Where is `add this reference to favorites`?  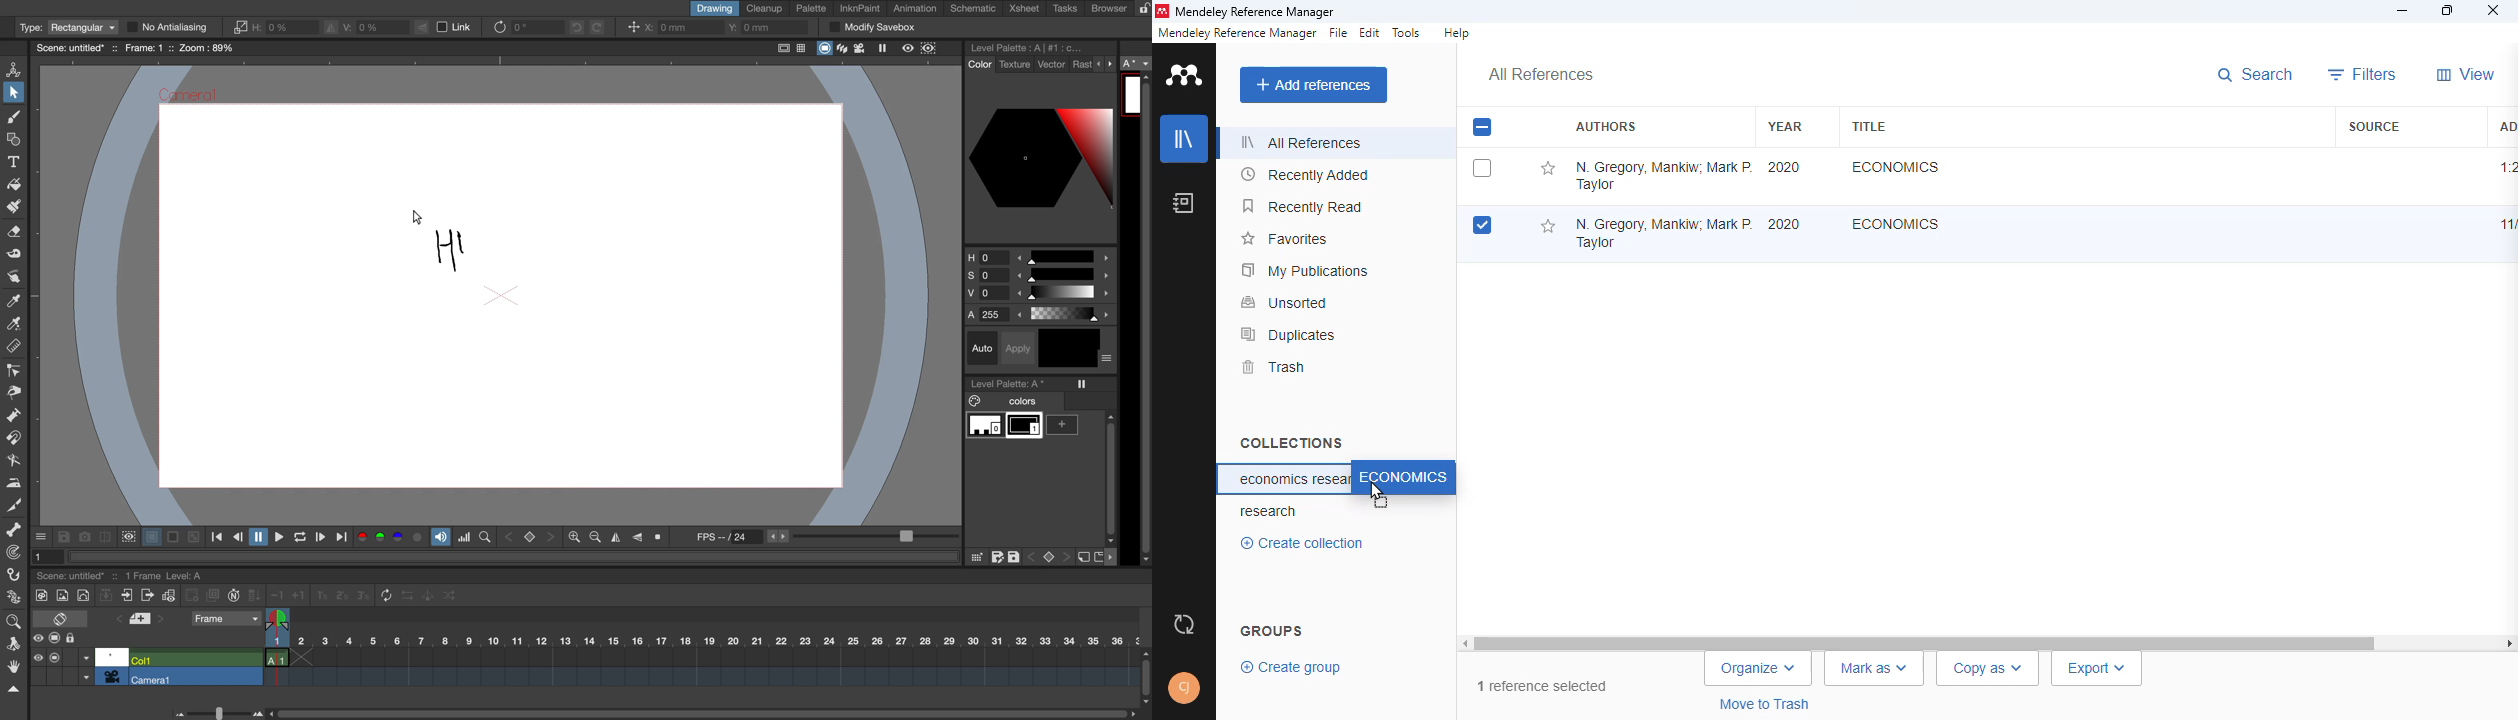 add this reference to favorites is located at coordinates (1547, 169).